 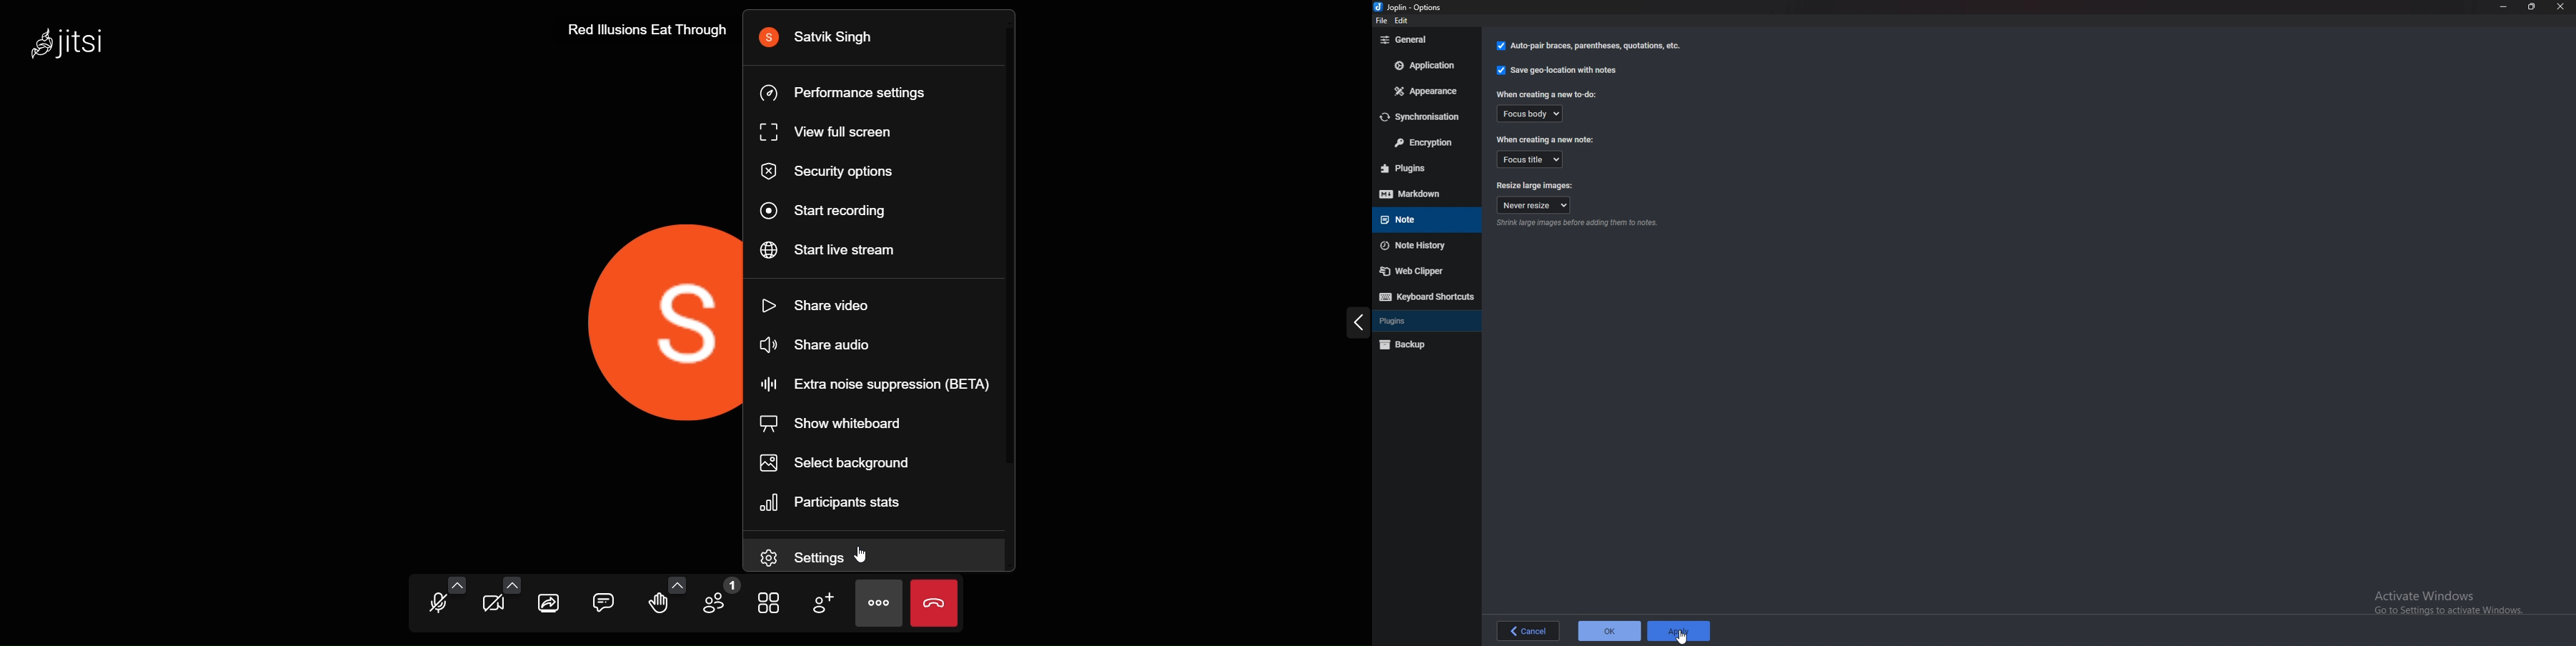 What do you see at coordinates (1546, 139) in the screenshot?
I see `When creating a new note` at bounding box center [1546, 139].